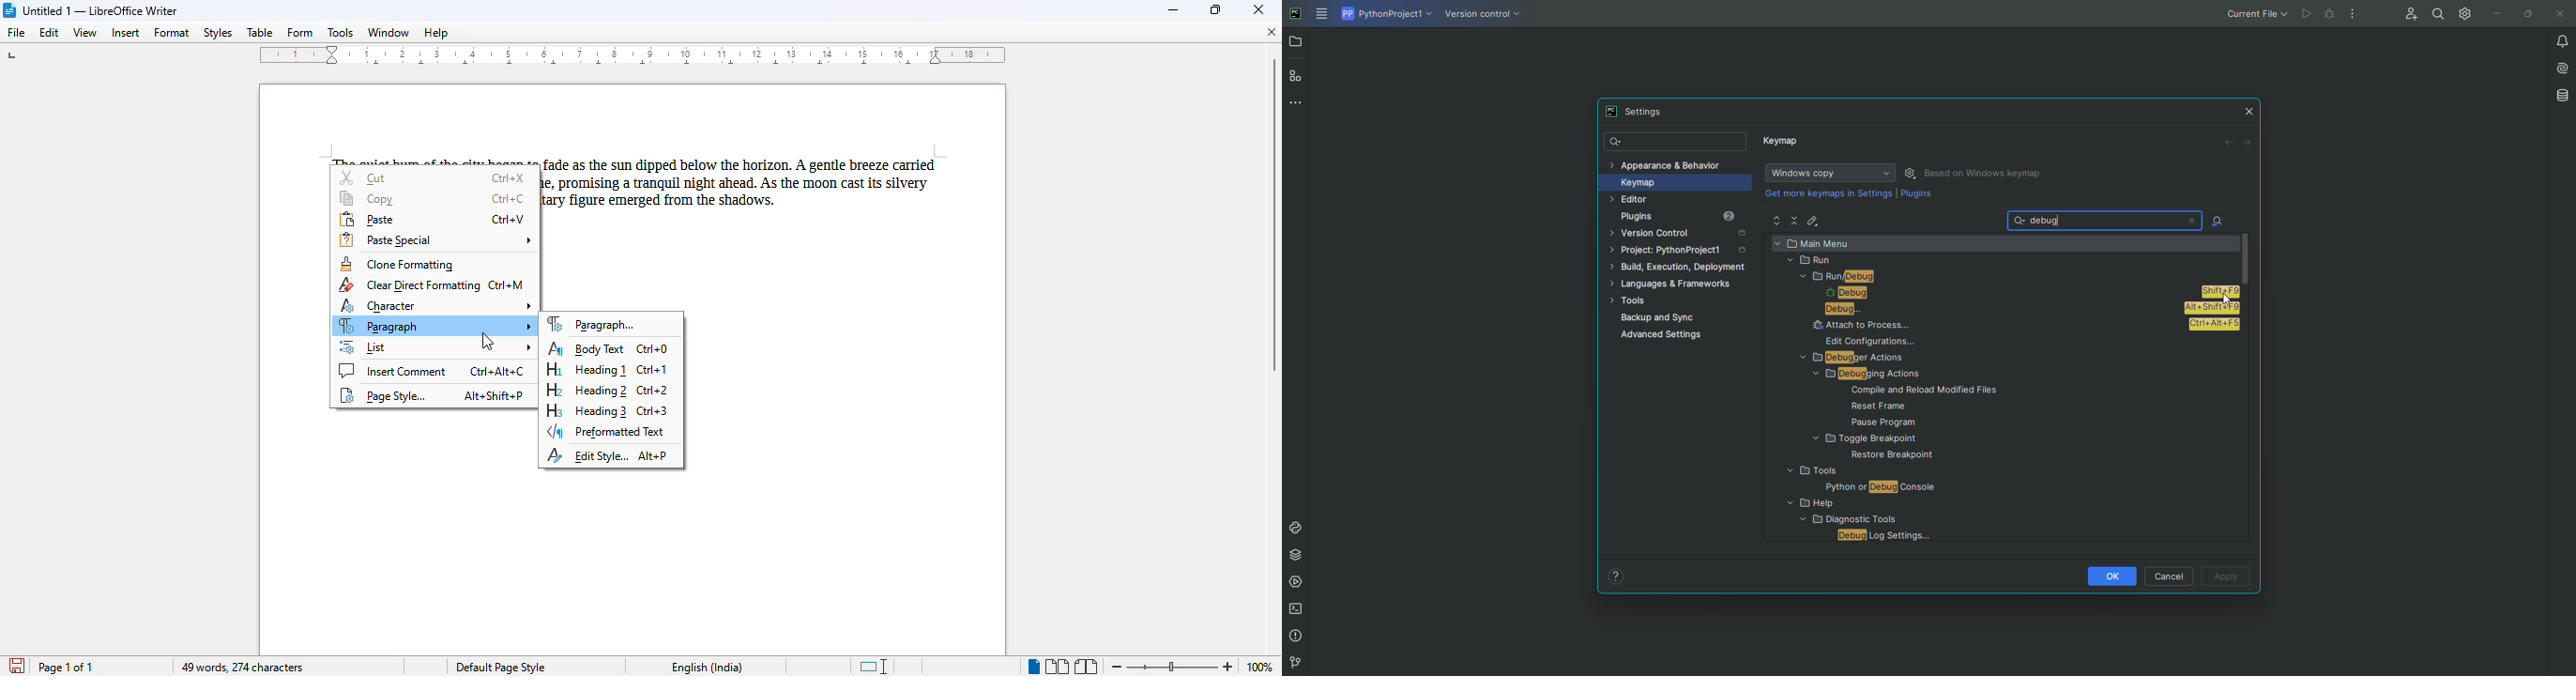 This screenshot has height=700, width=2576. Describe the element at coordinates (2438, 13) in the screenshot. I see `Find` at that location.